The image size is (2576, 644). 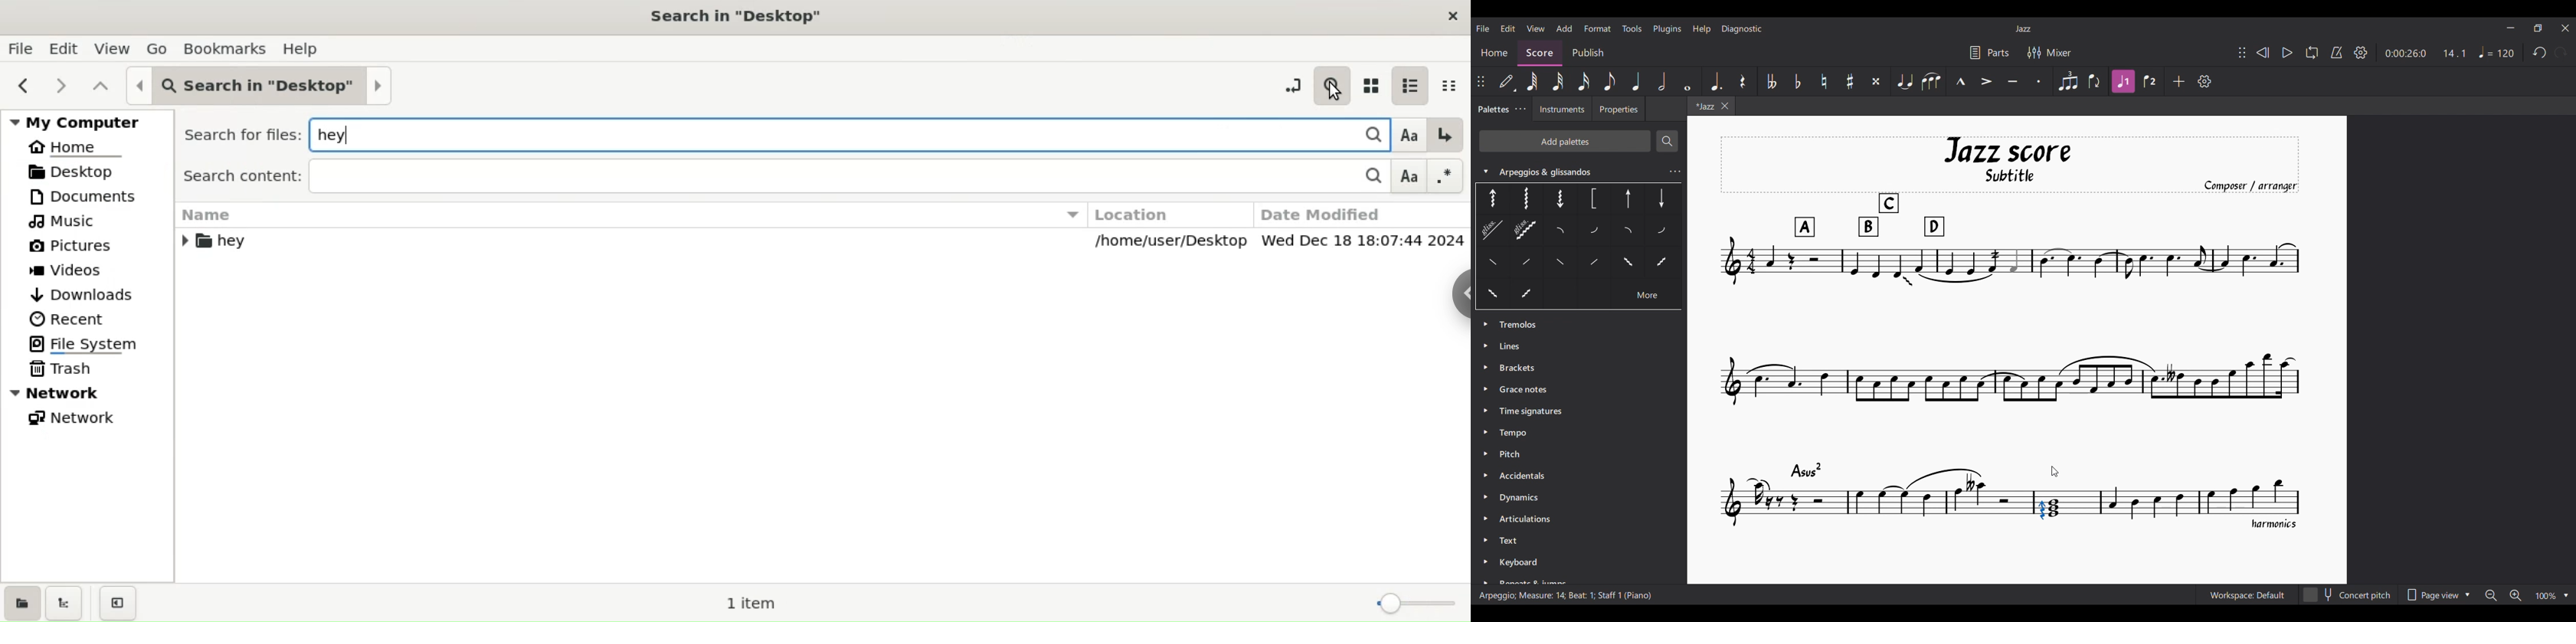 I want to click on , so click(x=1562, y=199).